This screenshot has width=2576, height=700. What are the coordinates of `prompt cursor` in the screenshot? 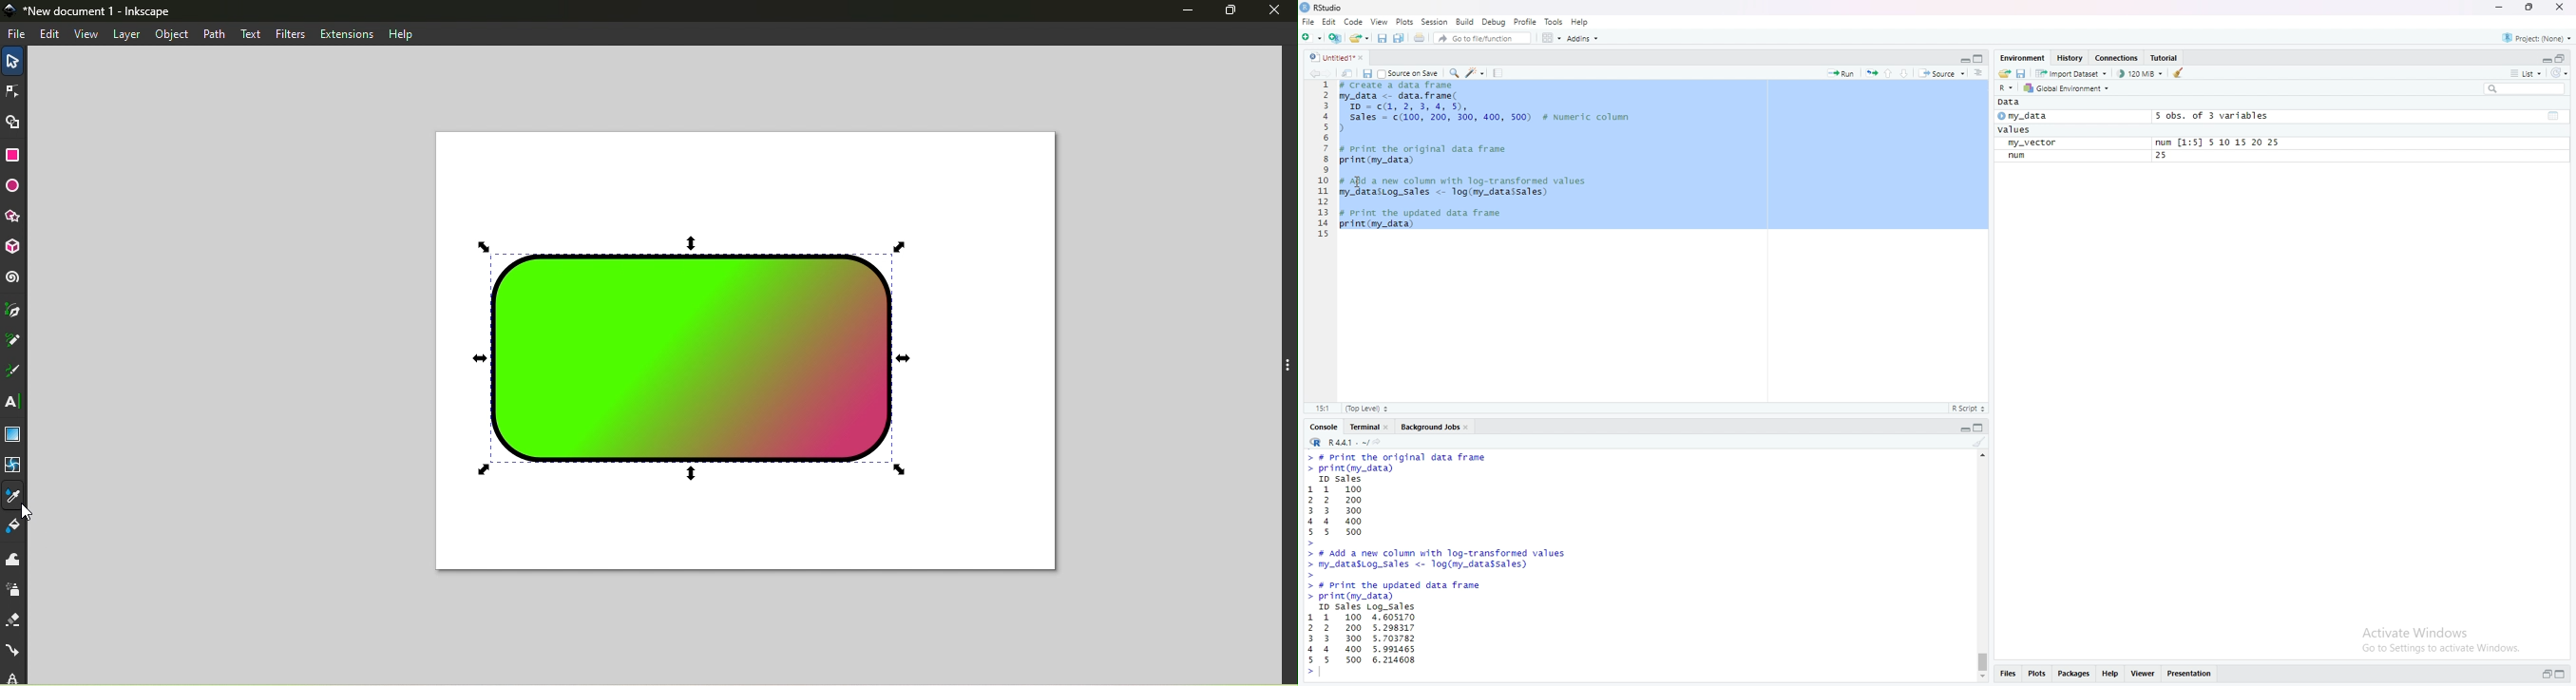 It's located at (1307, 676).